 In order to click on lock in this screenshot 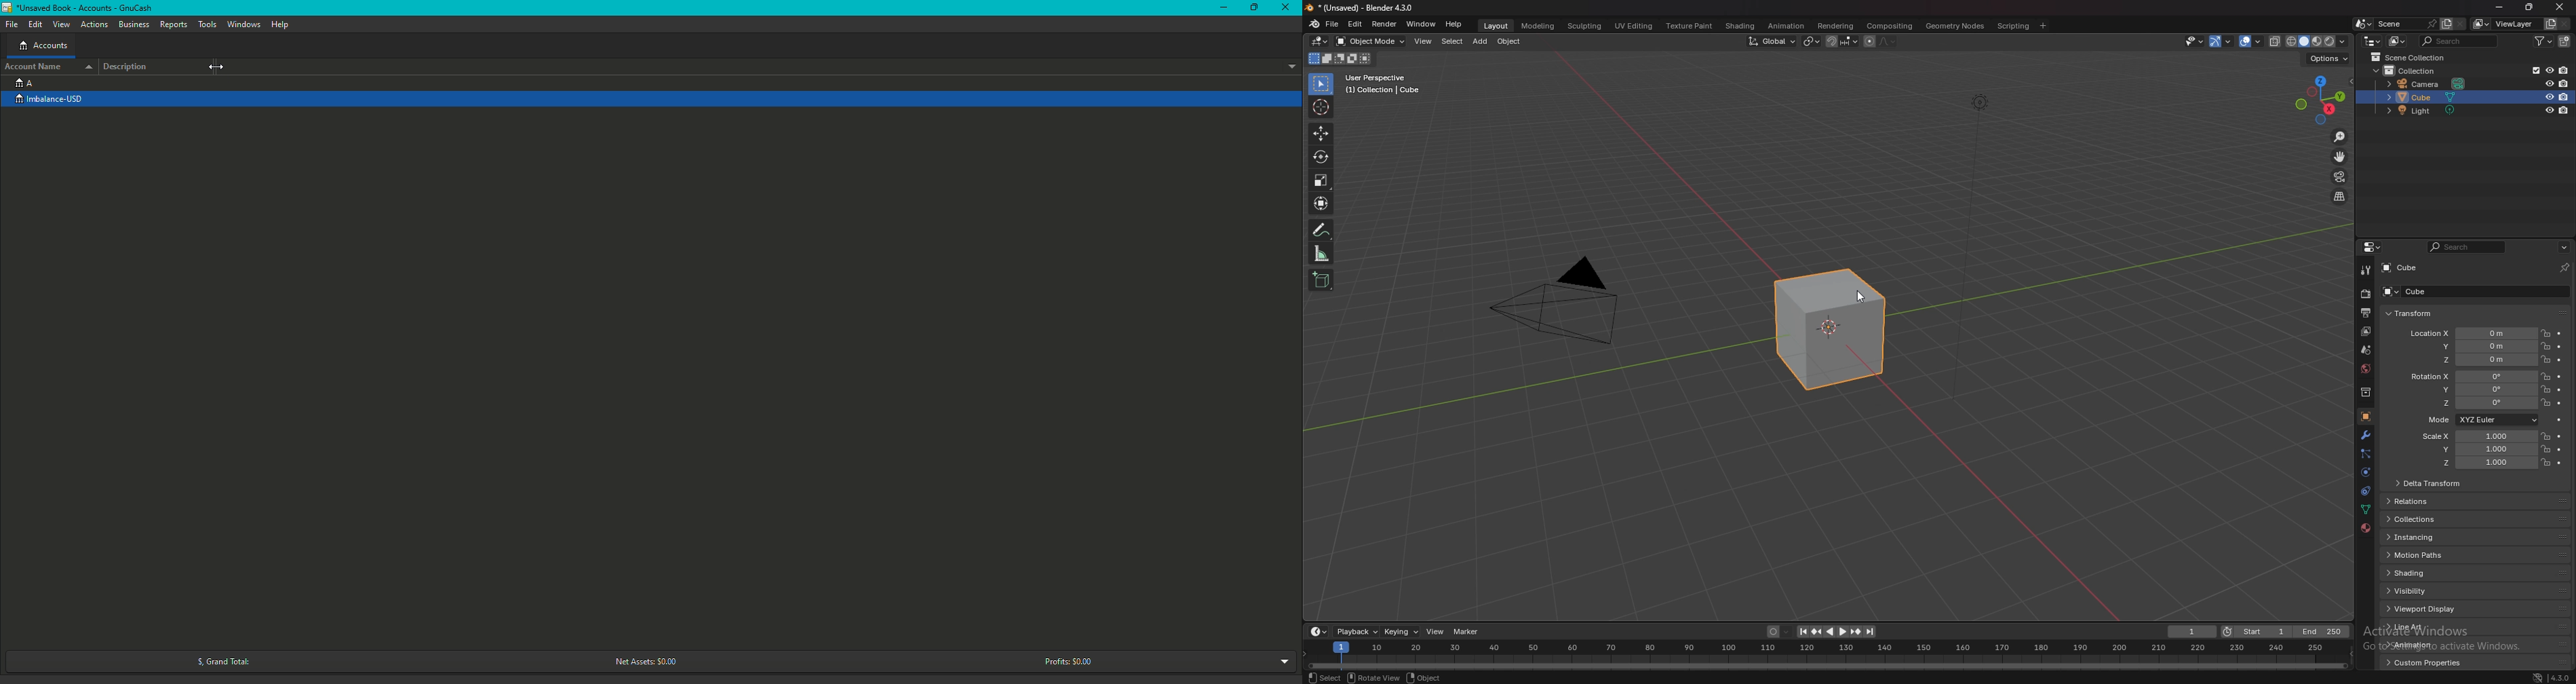, I will do `click(2545, 436)`.